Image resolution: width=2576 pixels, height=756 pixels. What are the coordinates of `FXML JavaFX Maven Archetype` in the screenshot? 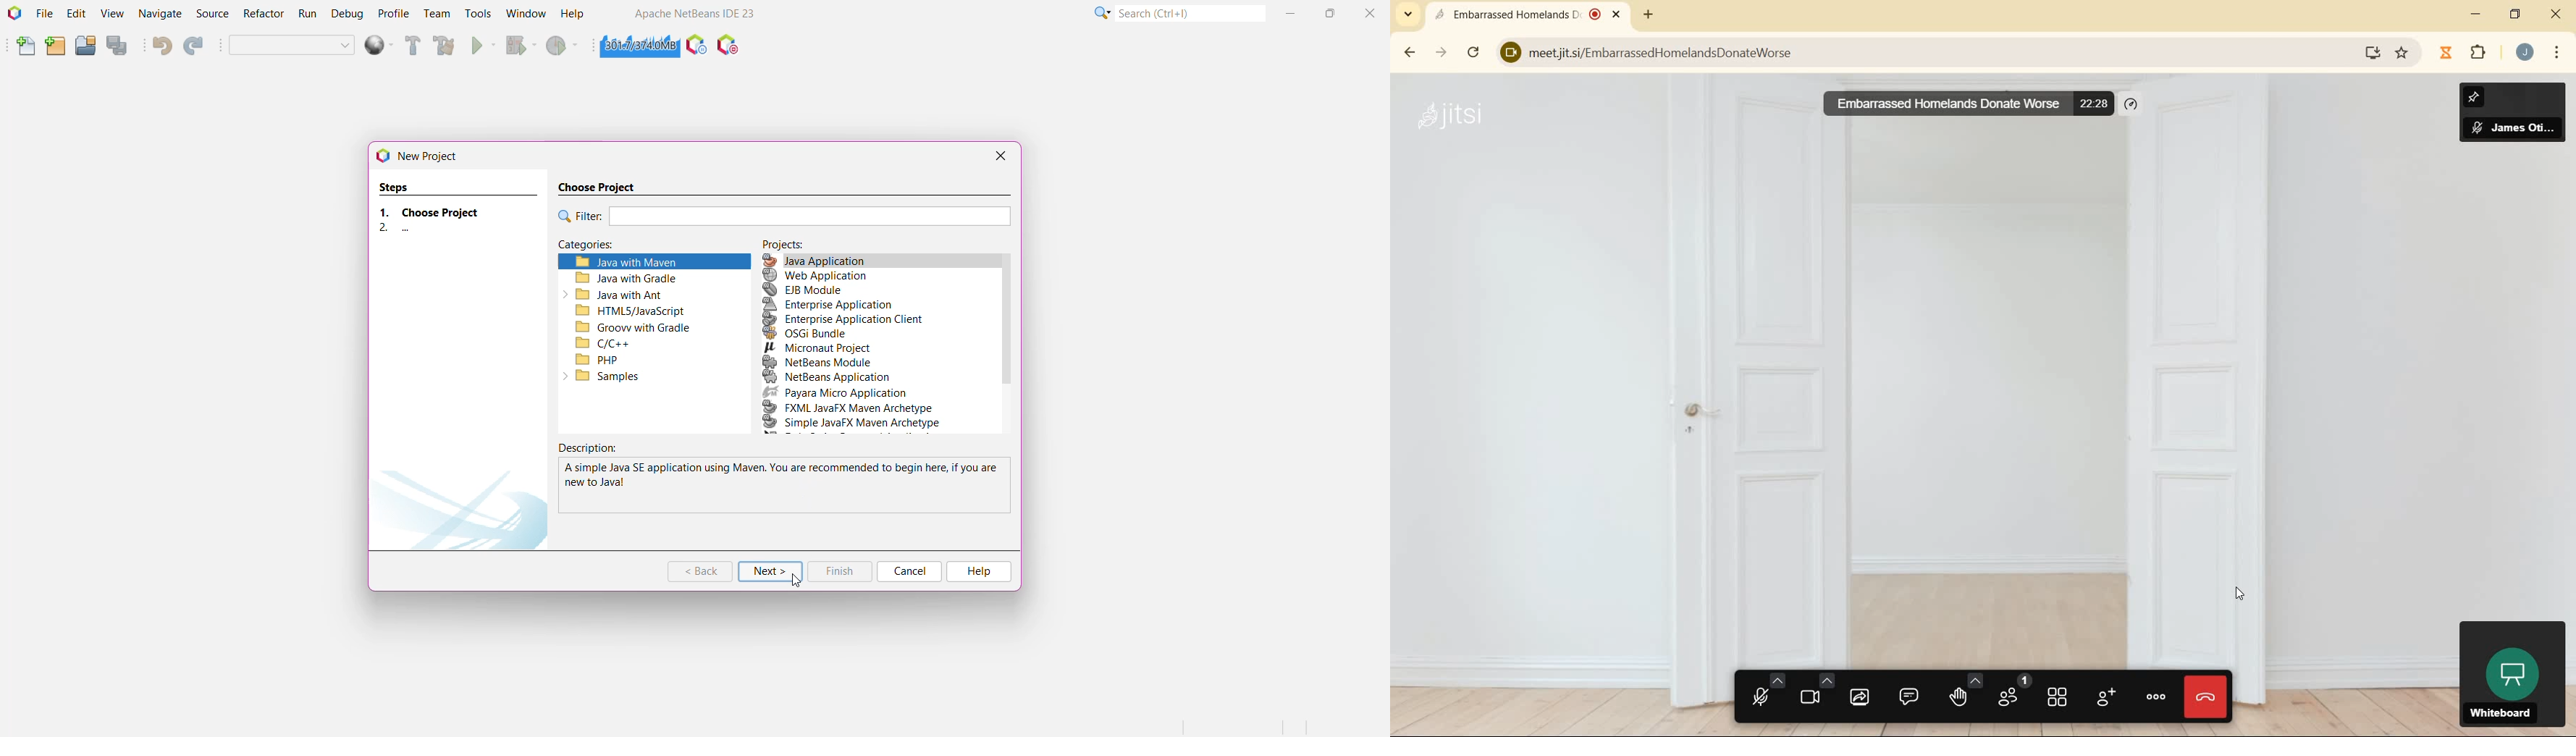 It's located at (858, 408).